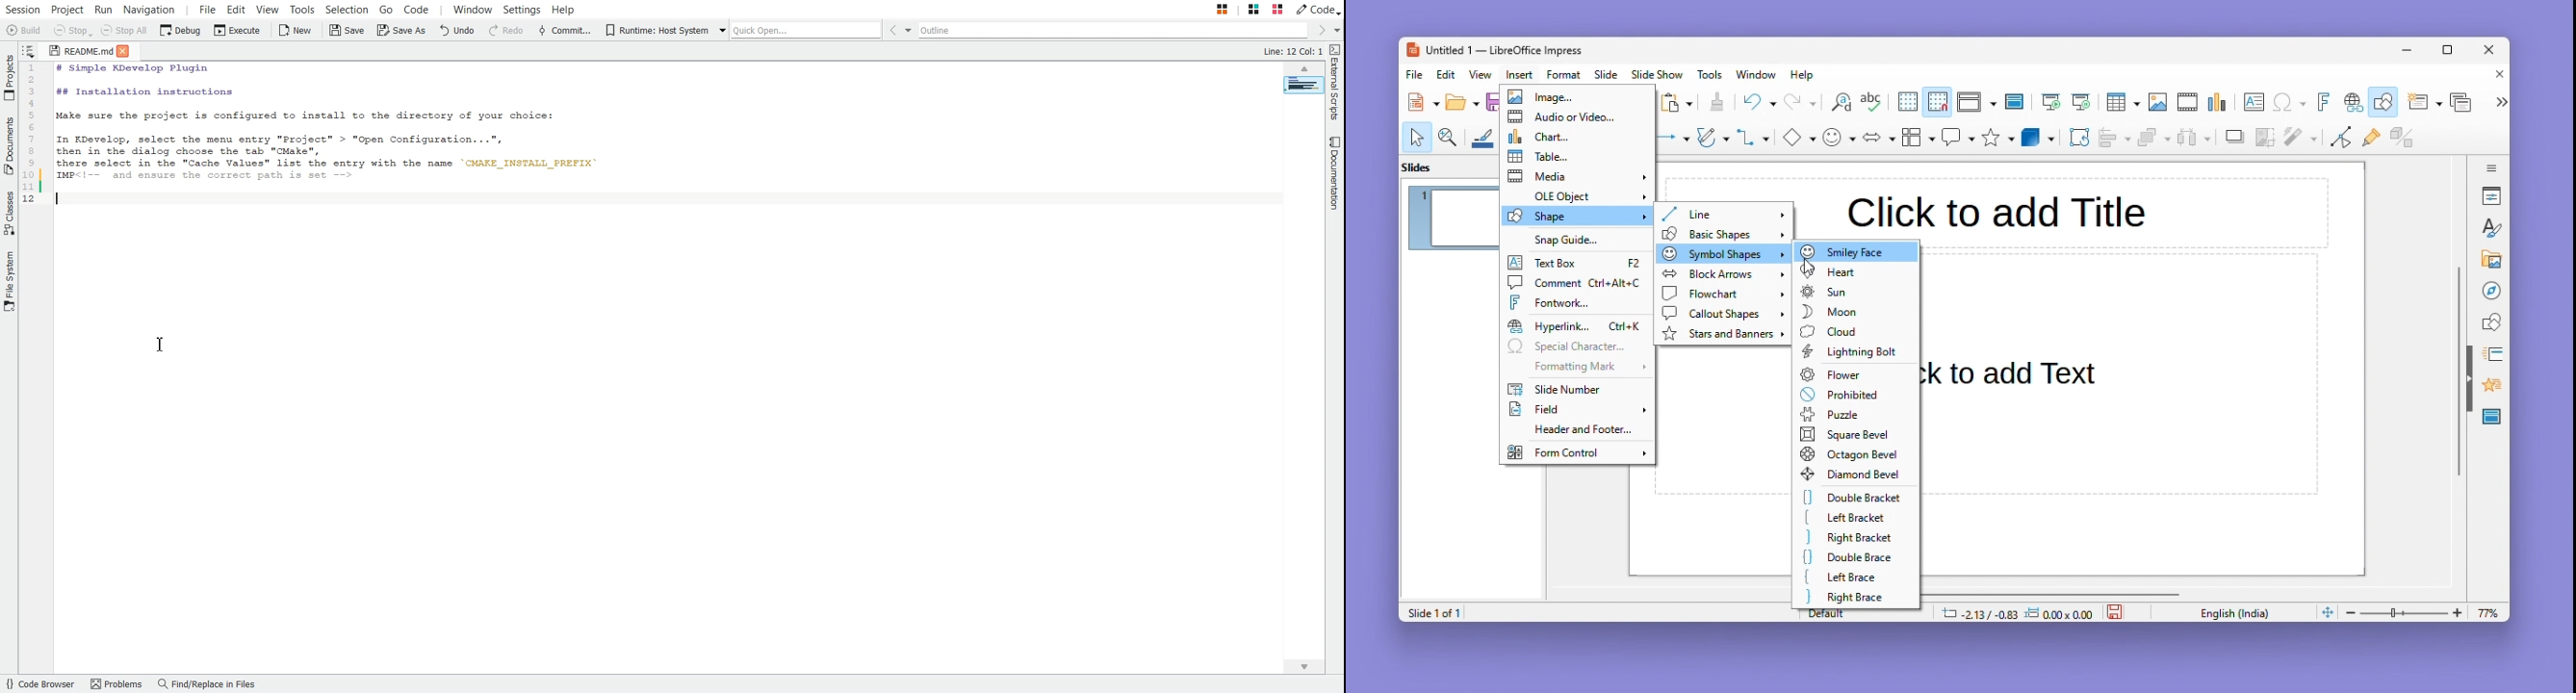 This screenshot has width=2576, height=700. What do you see at coordinates (1853, 352) in the screenshot?
I see `Lightning bolt` at bounding box center [1853, 352].